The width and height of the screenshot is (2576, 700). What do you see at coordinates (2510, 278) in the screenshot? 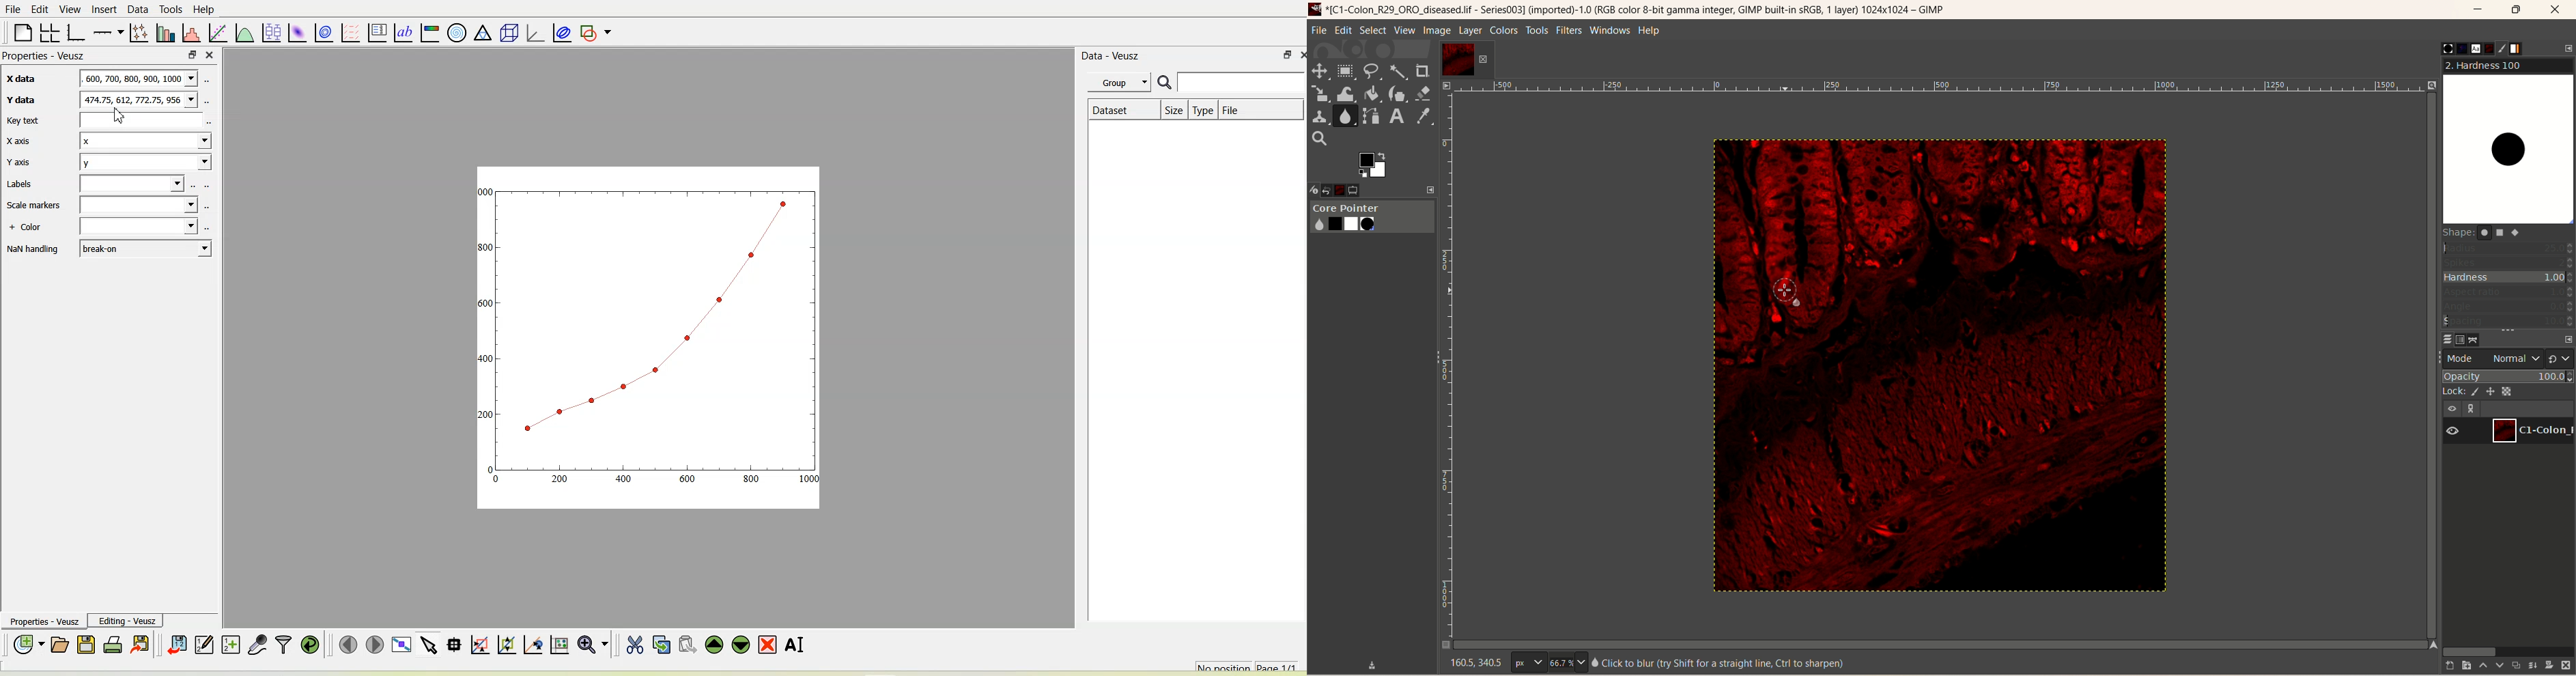
I see `hardness` at bounding box center [2510, 278].